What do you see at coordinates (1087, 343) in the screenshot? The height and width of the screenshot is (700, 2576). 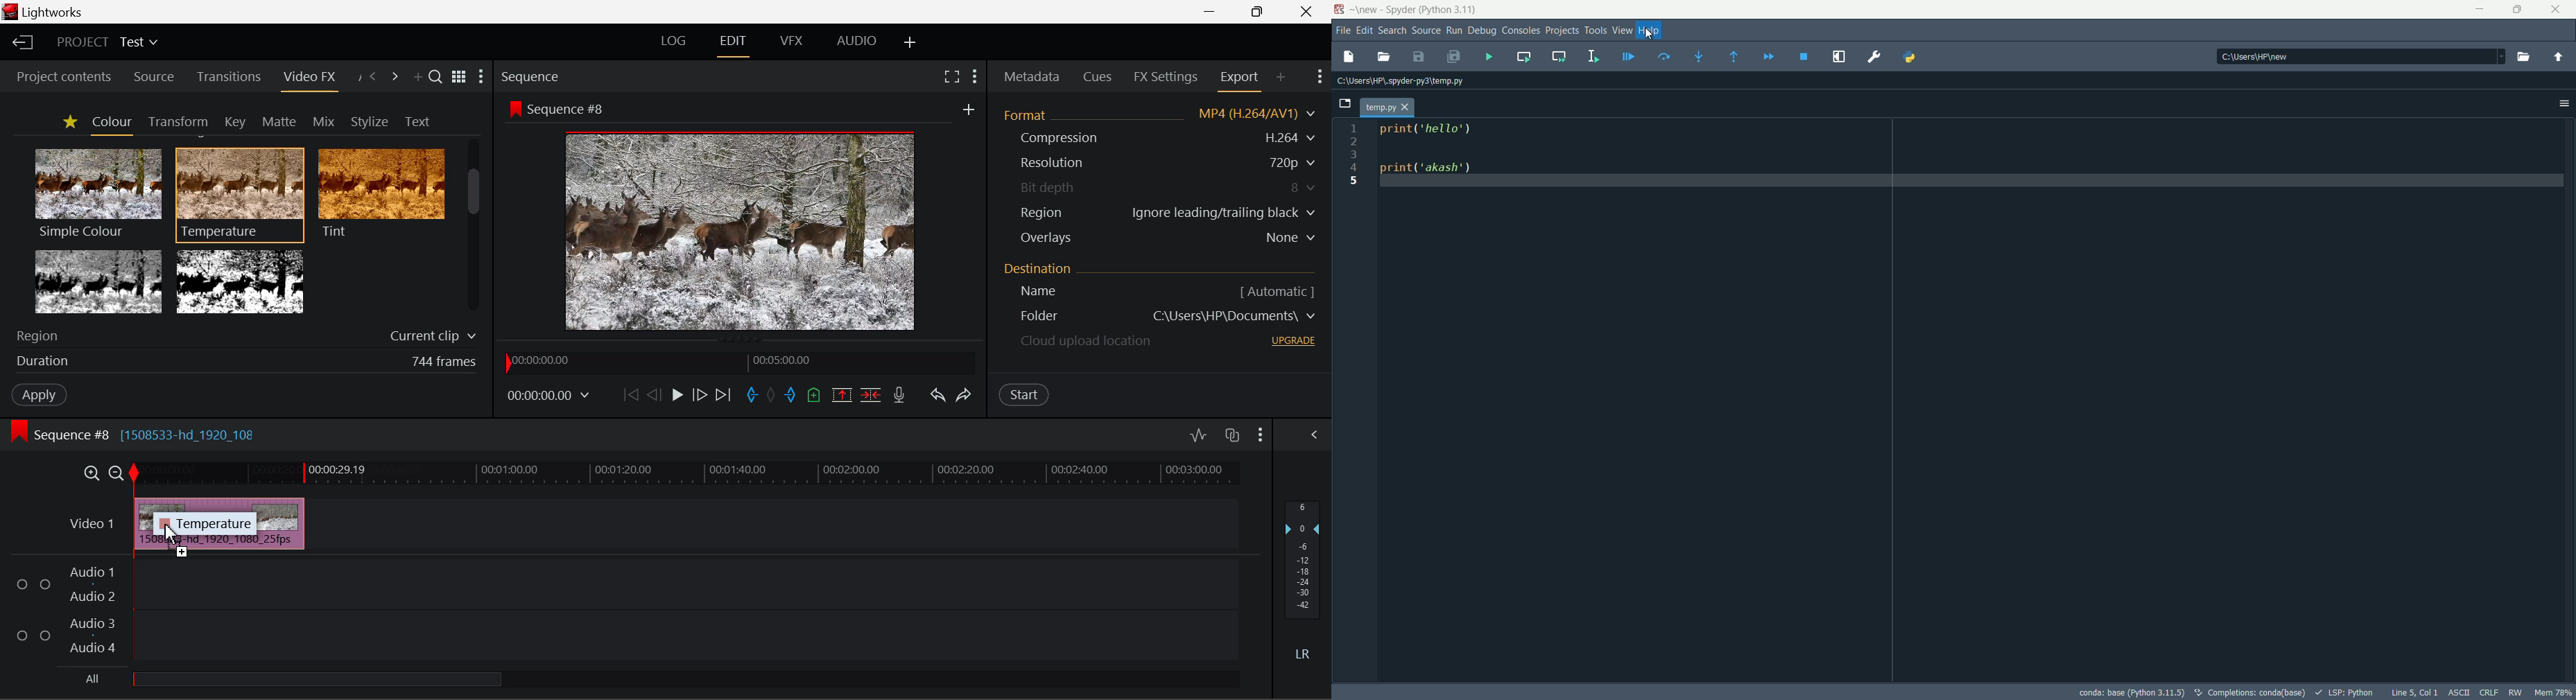 I see `Cloud upload location - upgrade` at bounding box center [1087, 343].